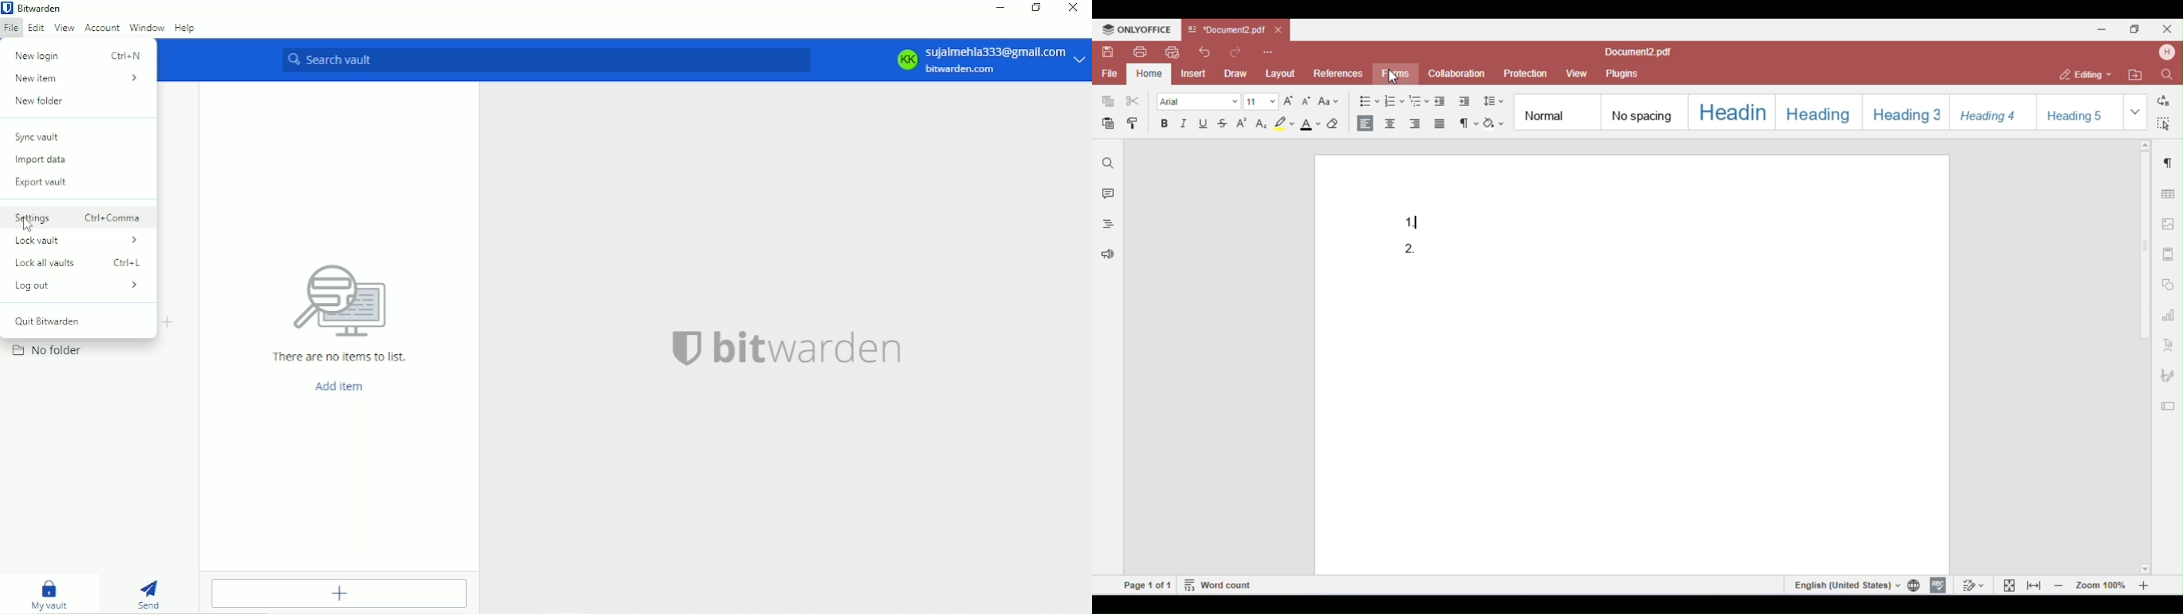 This screenshot has height=616, width=2184. I want to click on Window, so click(147, 26).